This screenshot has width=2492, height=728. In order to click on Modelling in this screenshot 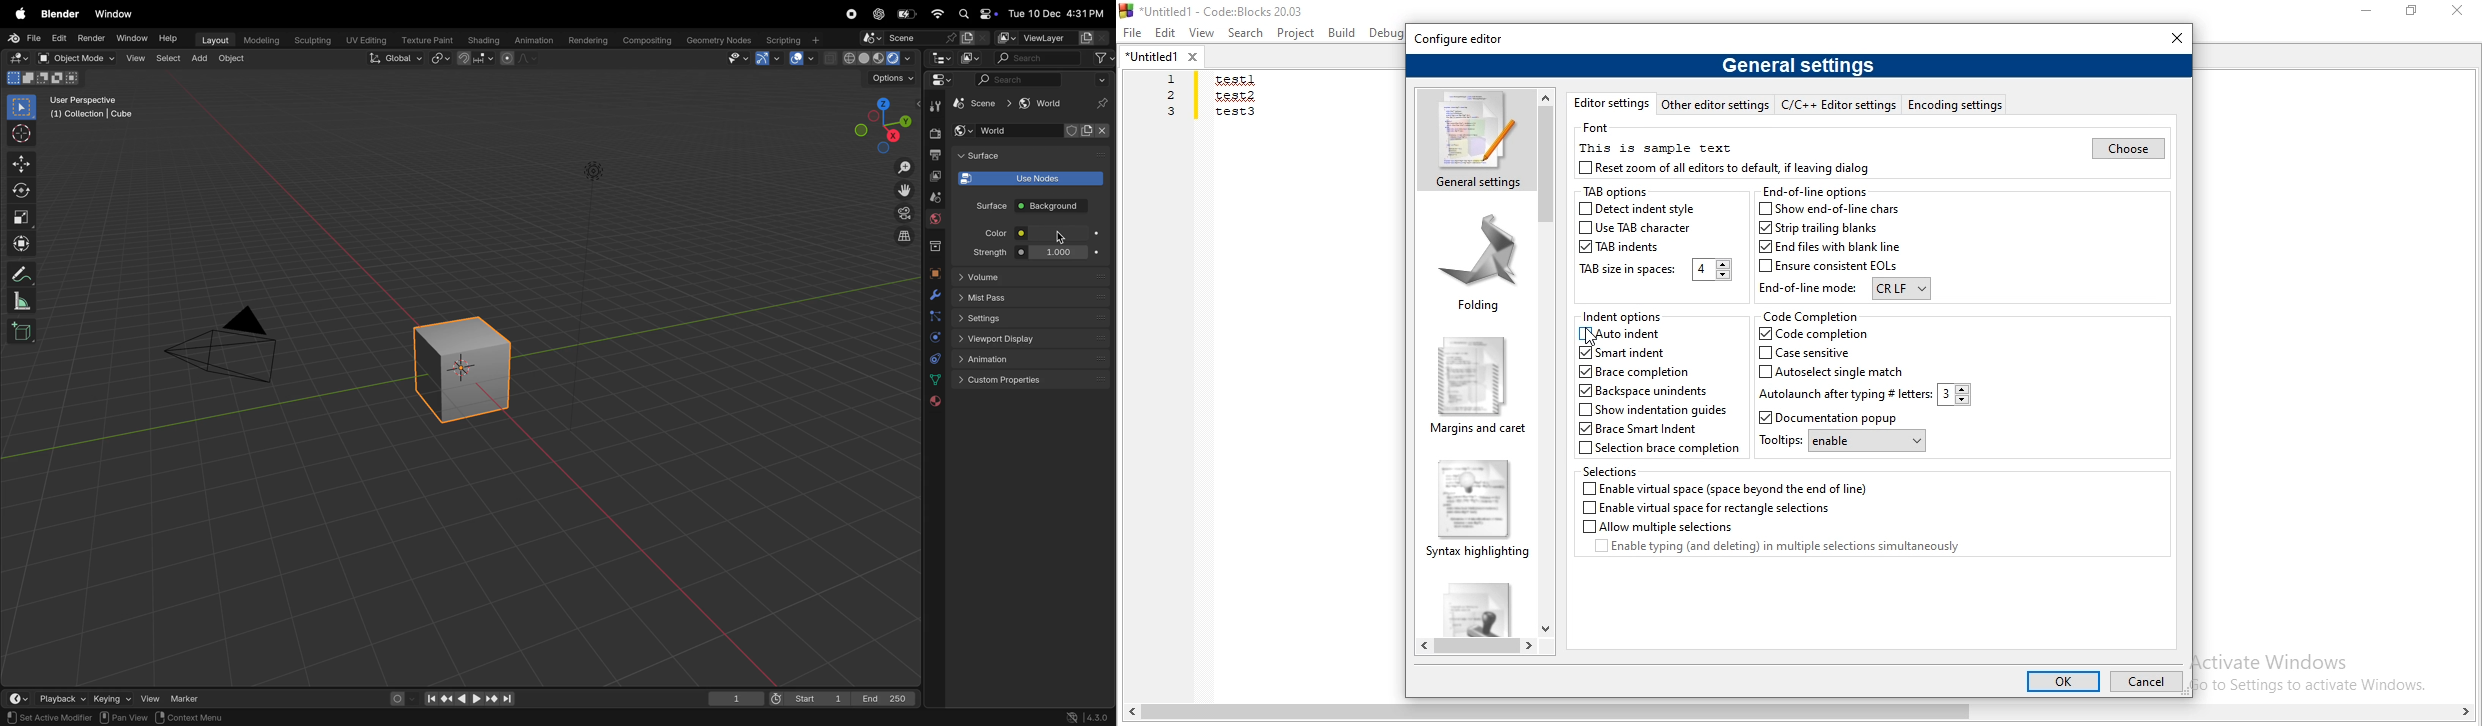, I will do `click(258, 41)`.